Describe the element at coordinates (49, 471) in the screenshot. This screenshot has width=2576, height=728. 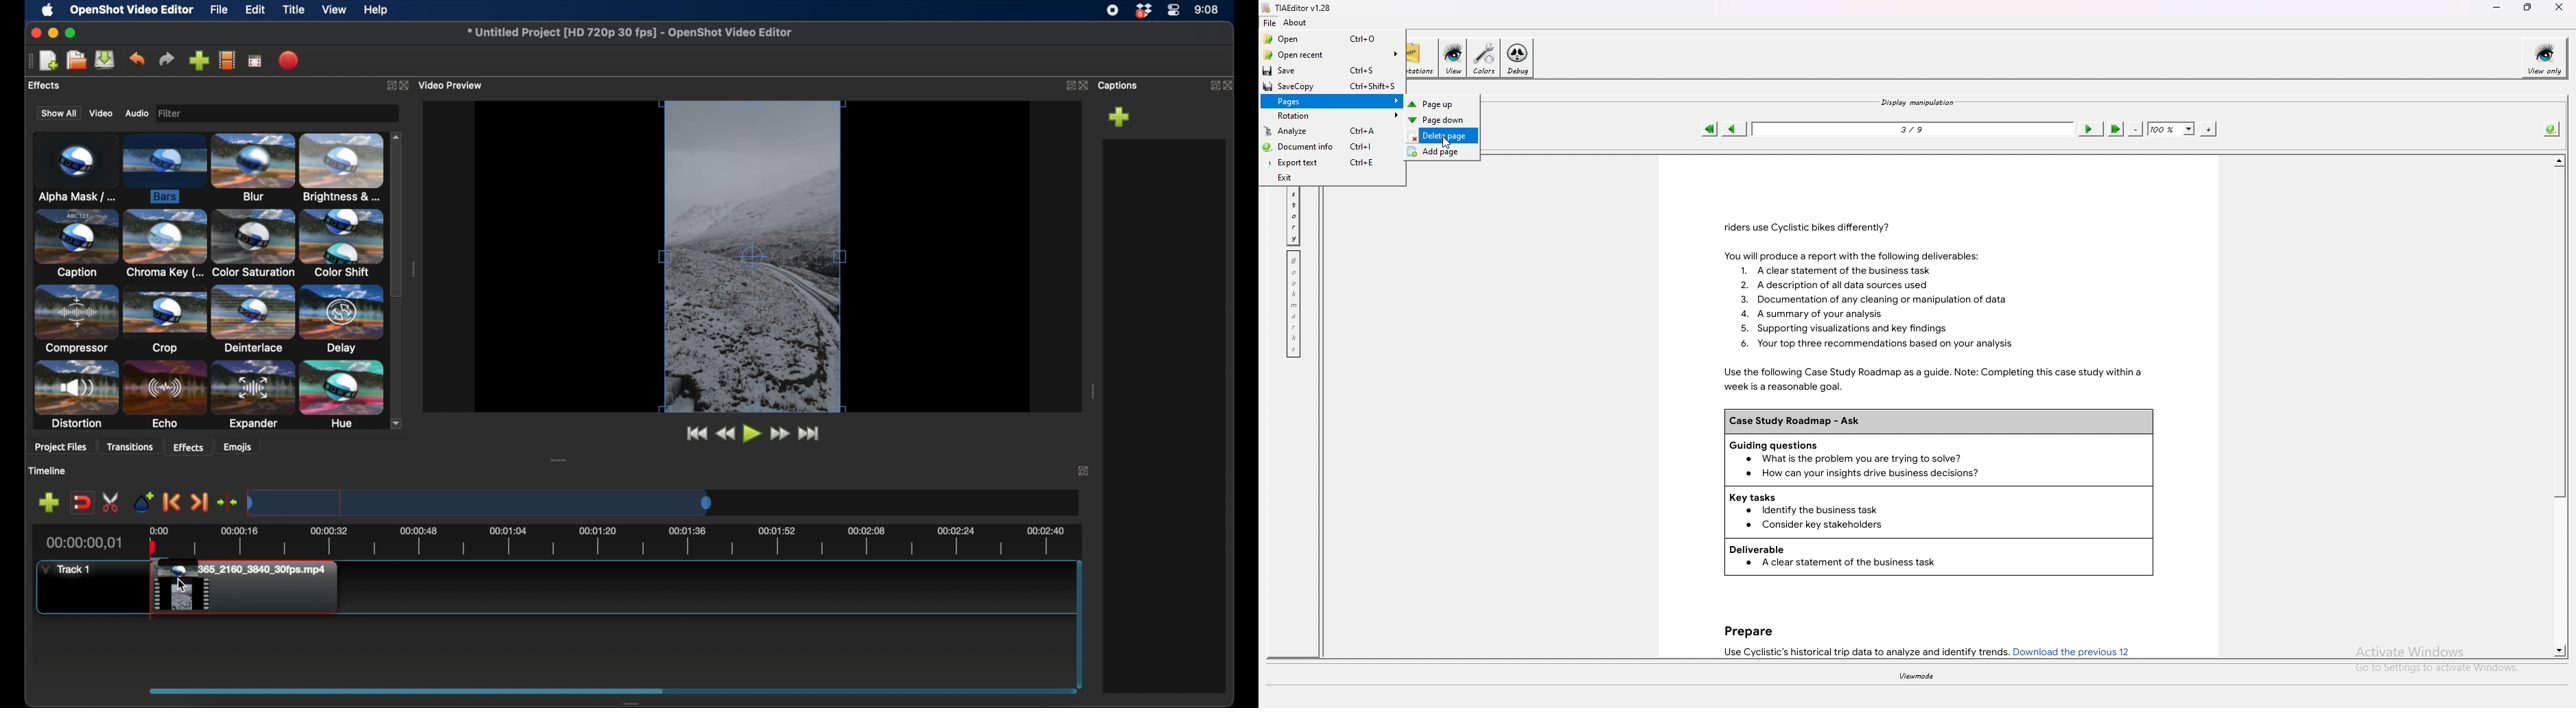
I see `timeline` at that location.